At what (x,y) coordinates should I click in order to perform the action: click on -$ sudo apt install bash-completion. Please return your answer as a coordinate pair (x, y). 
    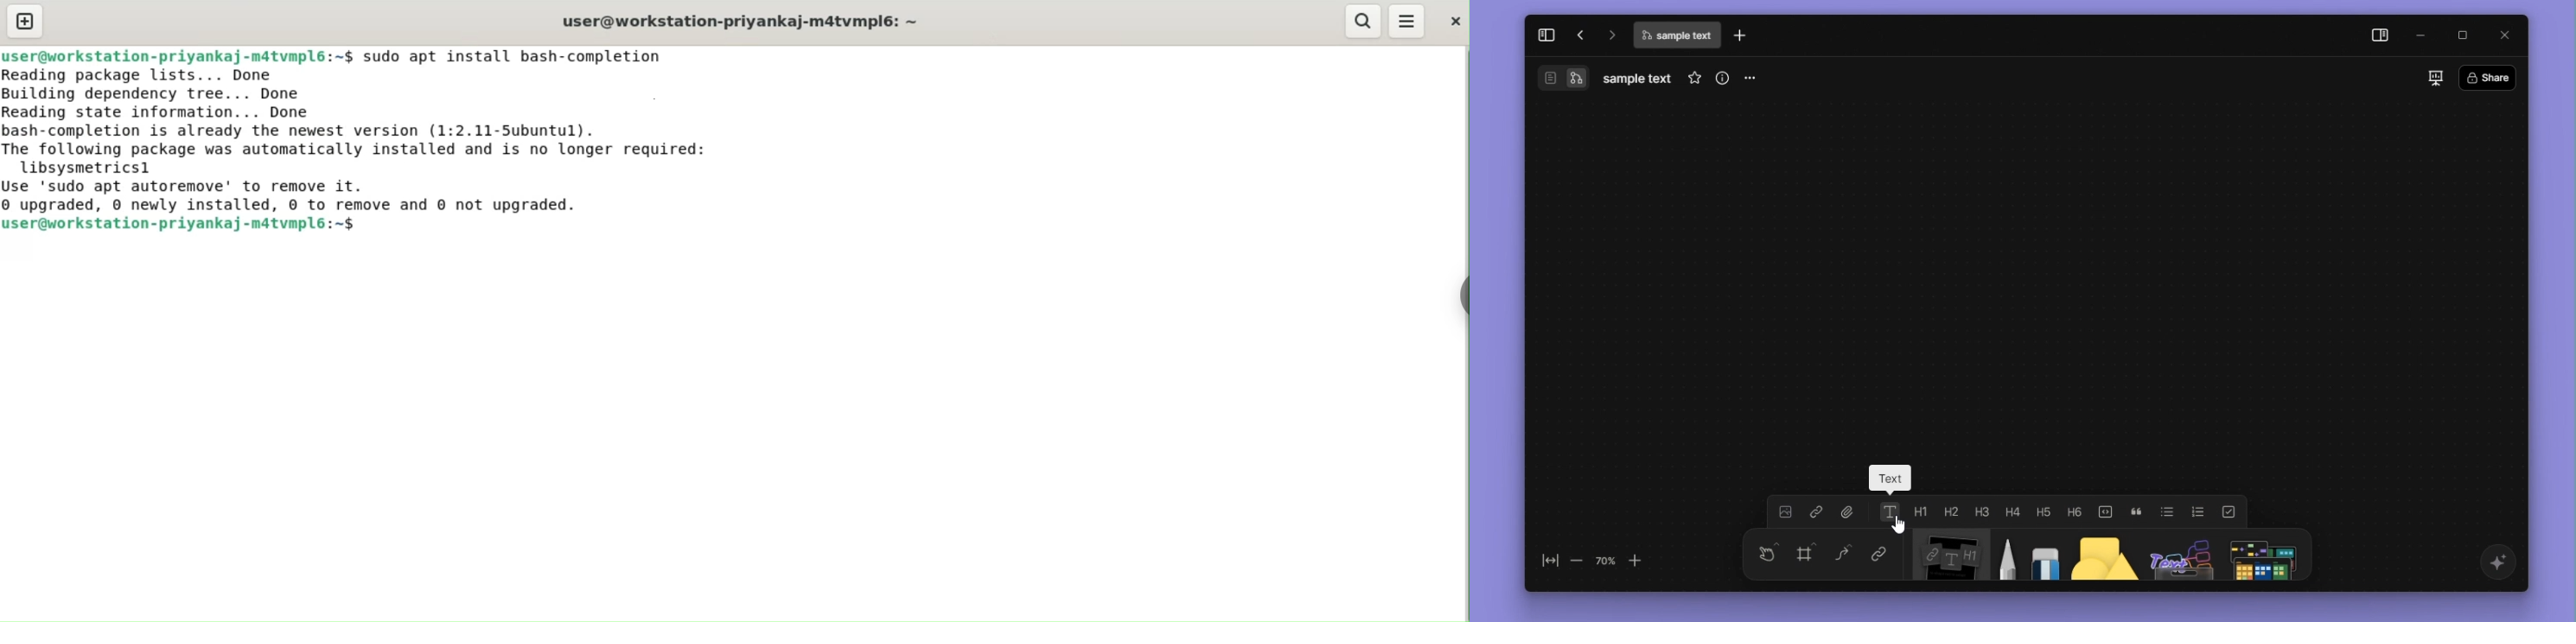
    Looking at the image, I should click on (507, 58).